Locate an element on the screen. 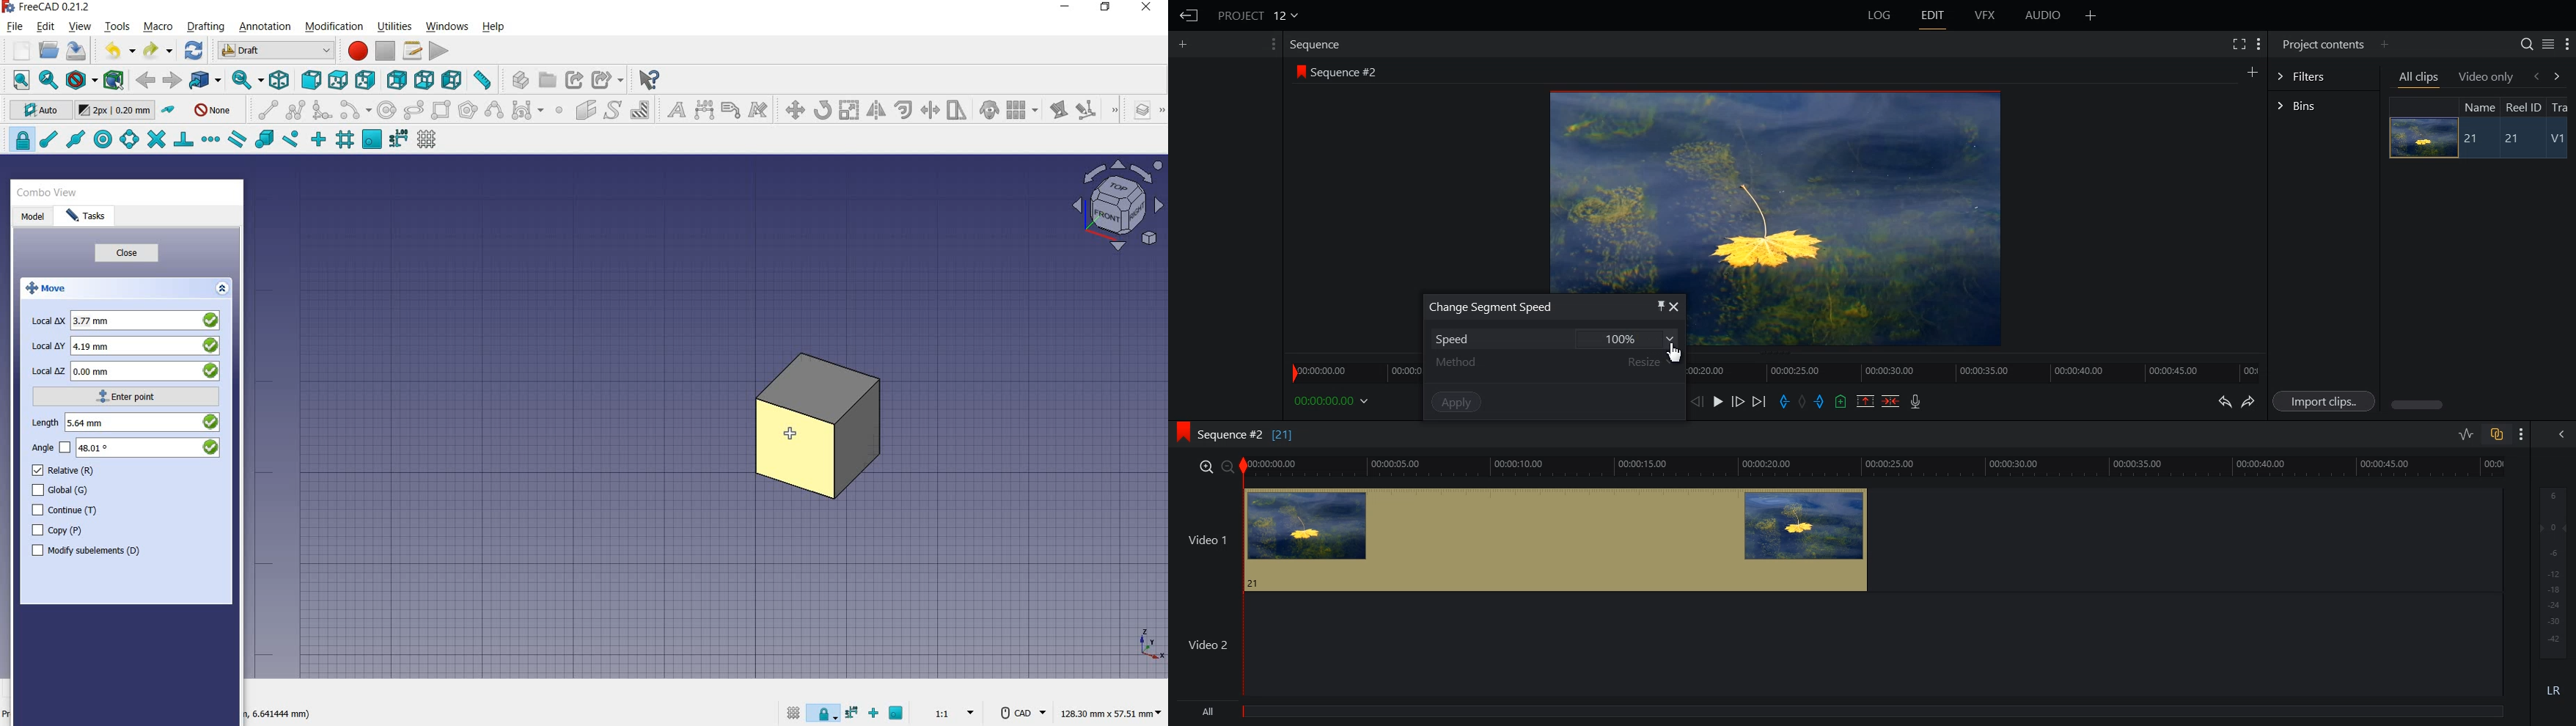 The image size is (2576, 728). isometric is located at coordinates (280, 81).